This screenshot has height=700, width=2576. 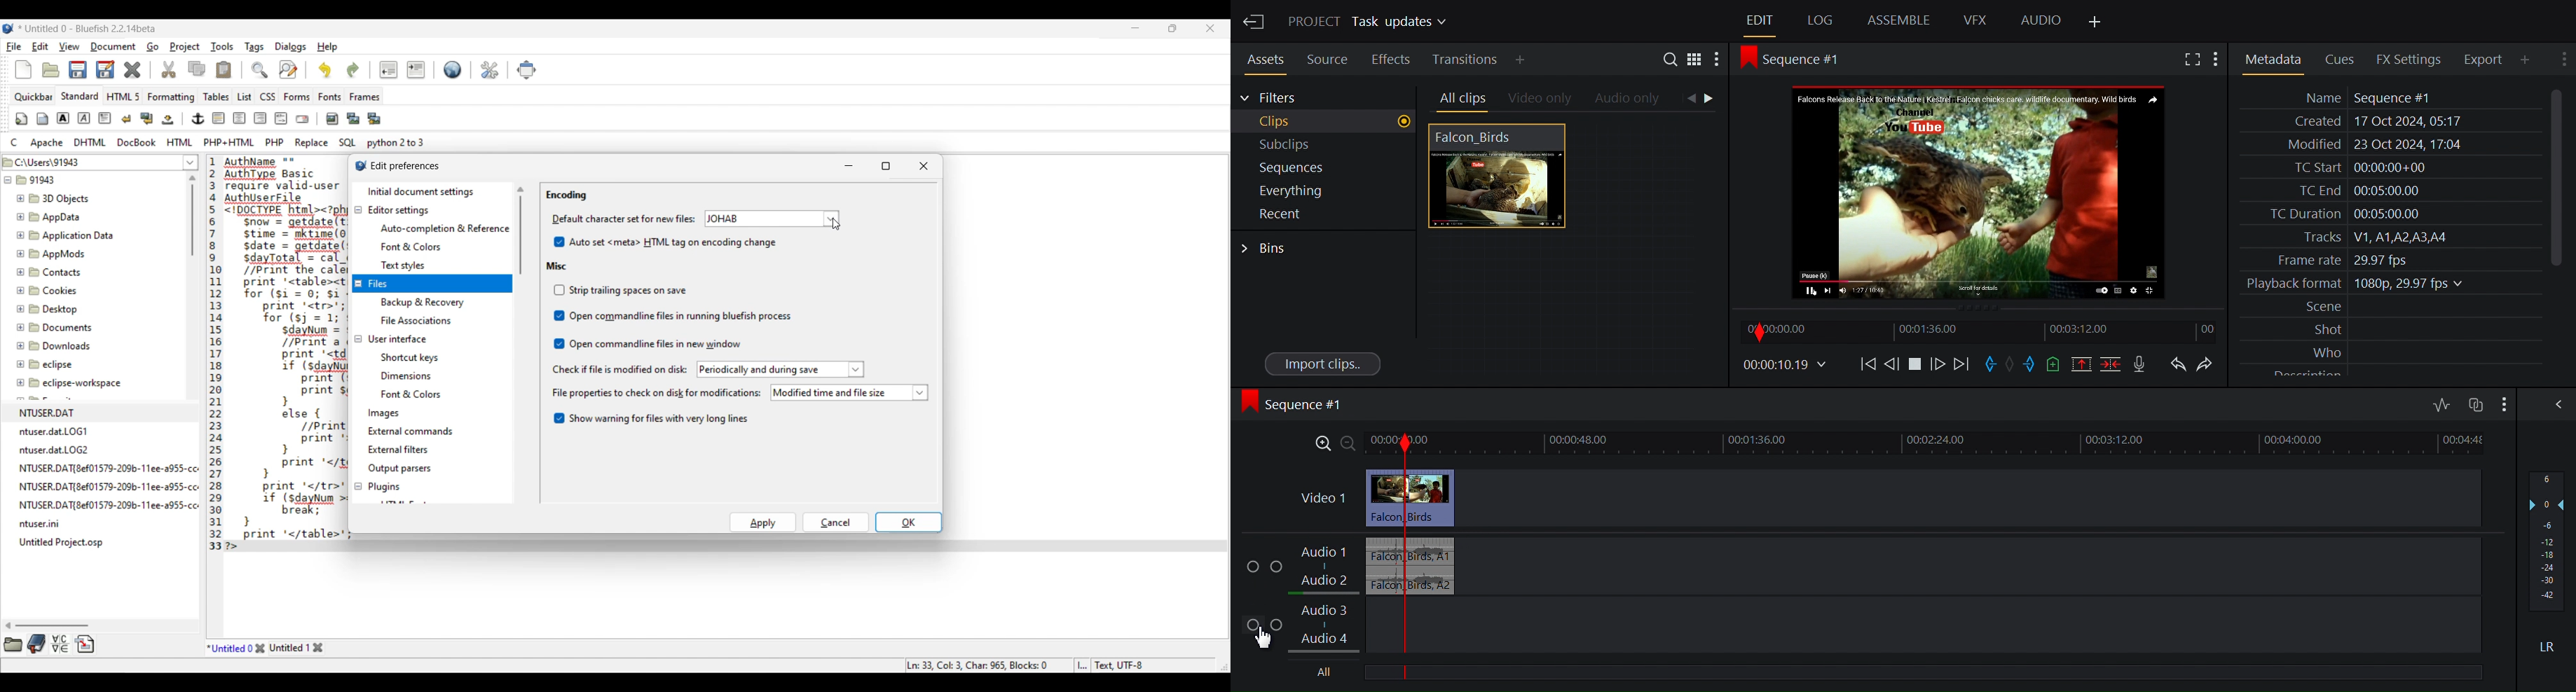 I want to click on audio 2, so click(x=1432, y=581).